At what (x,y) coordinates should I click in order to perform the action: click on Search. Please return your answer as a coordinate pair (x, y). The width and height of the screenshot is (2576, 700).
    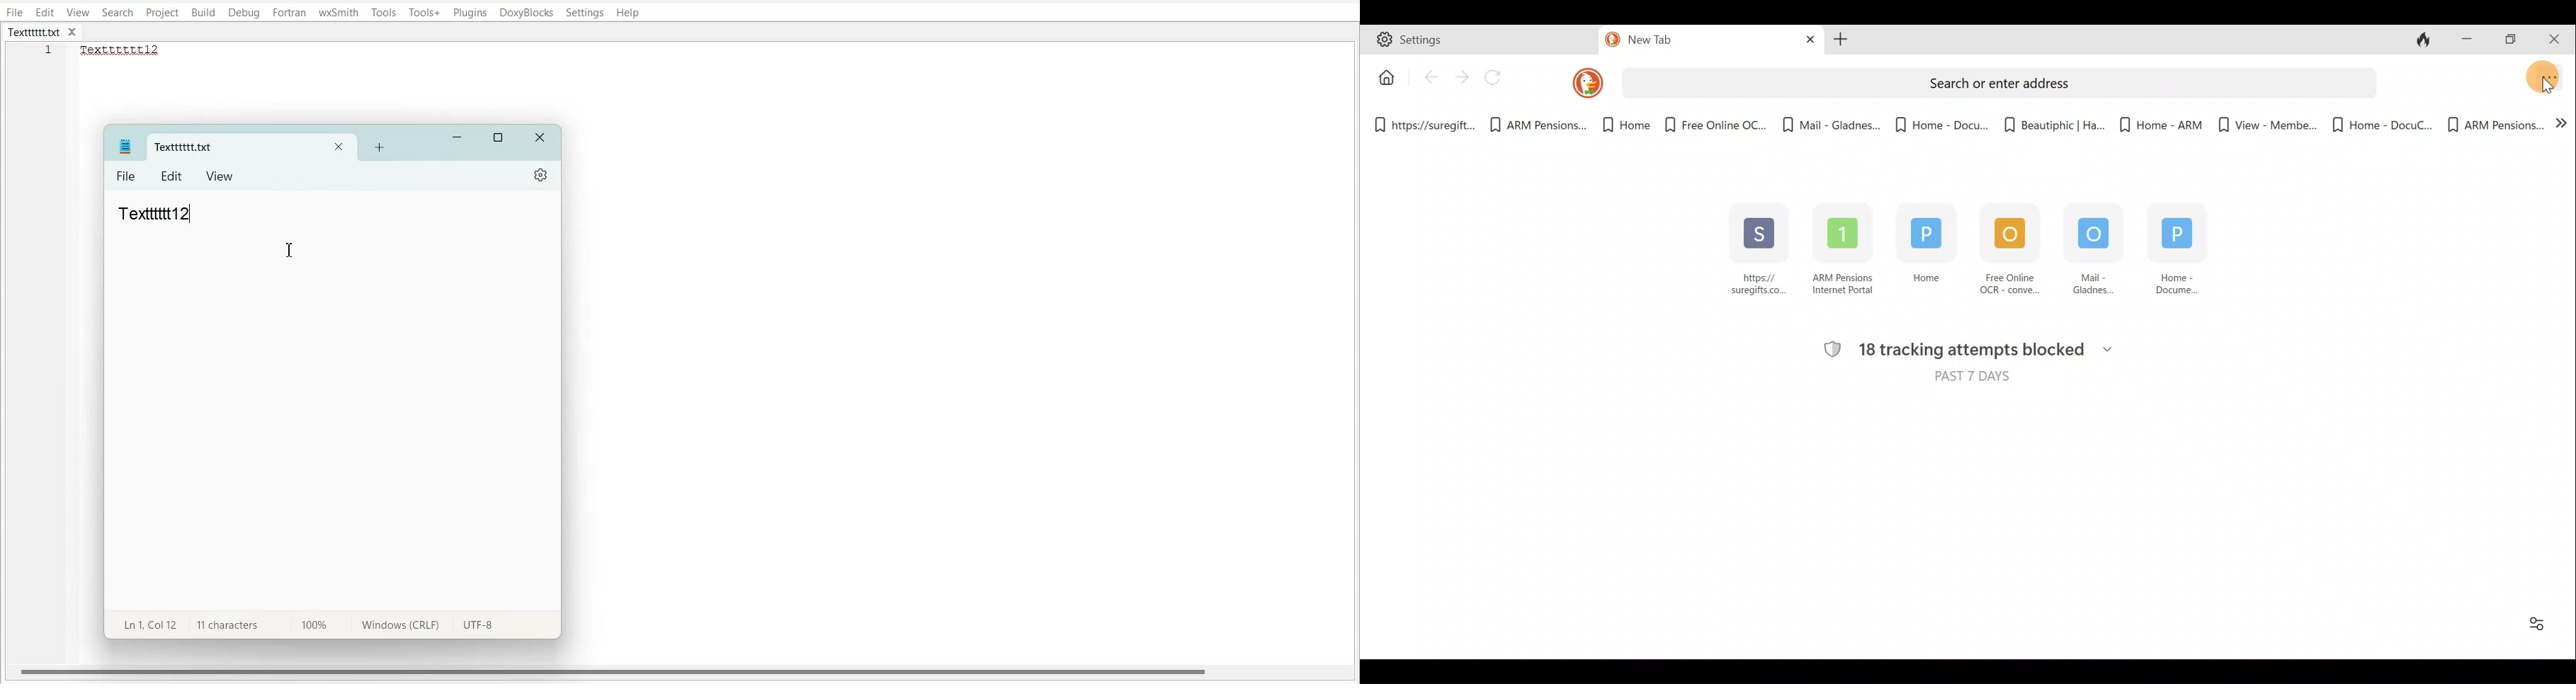
    Looking at the image, I should click on (118, 12).